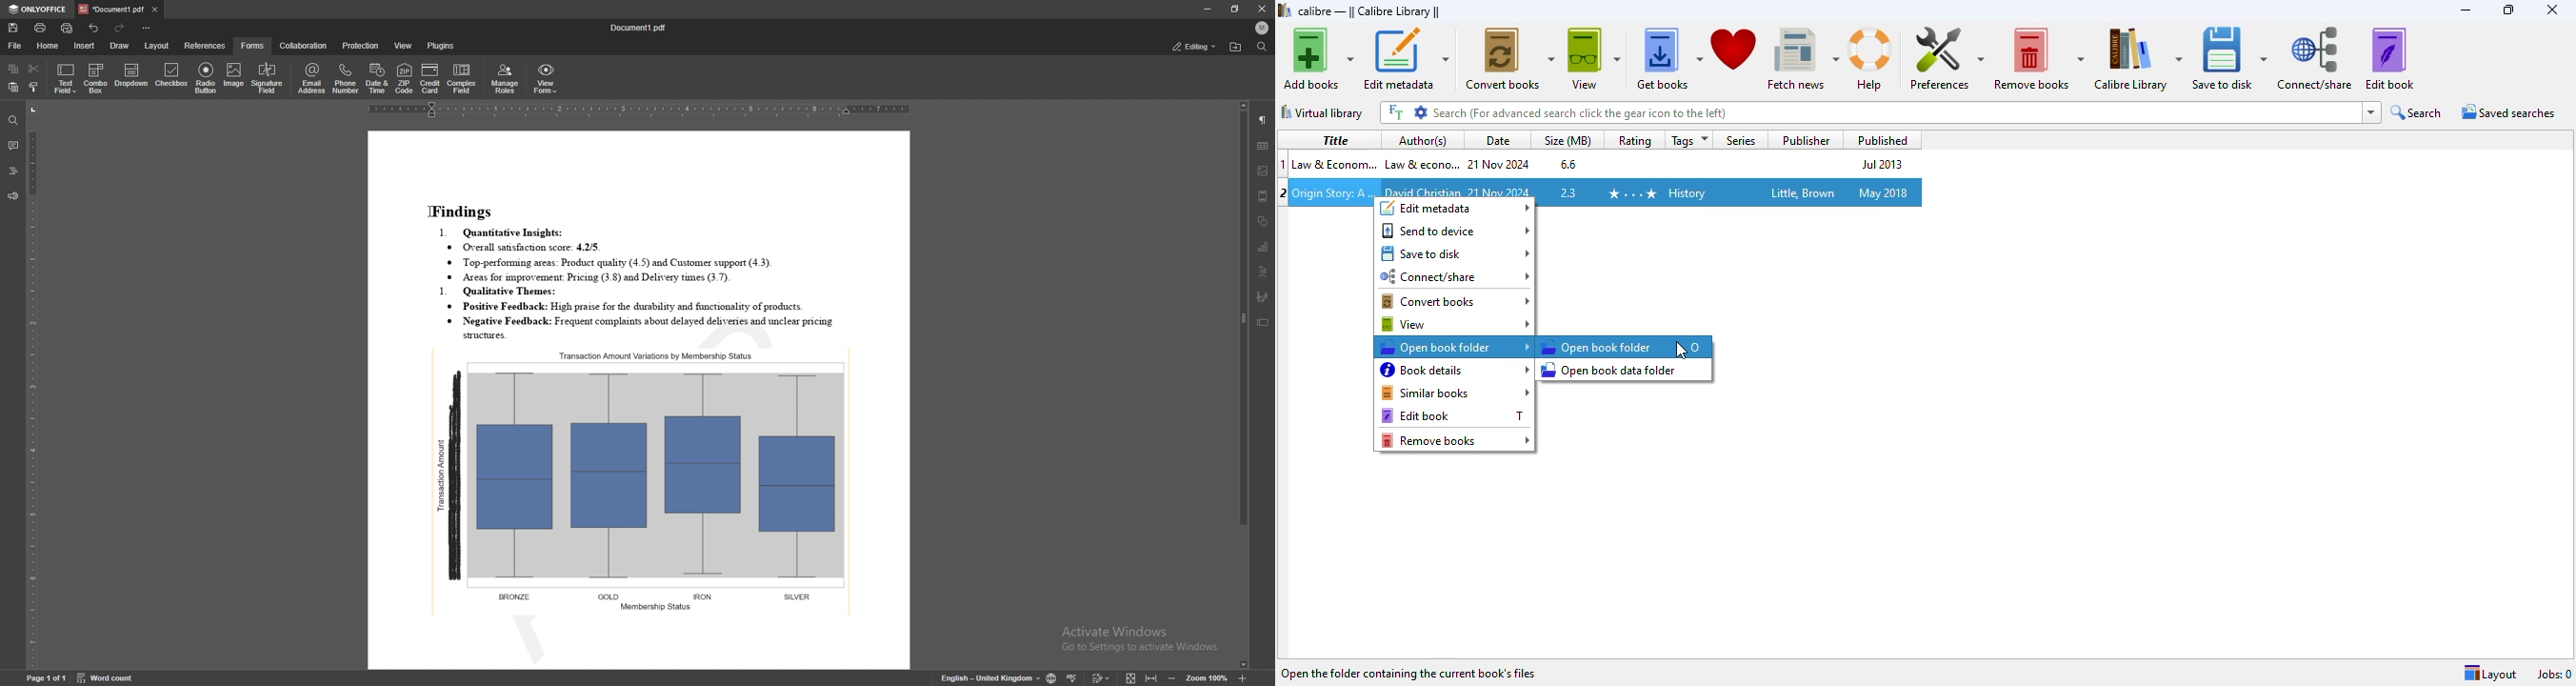 The width and height of the screenshot is (2576, 700). I want to click on text field, so click(66, 78).